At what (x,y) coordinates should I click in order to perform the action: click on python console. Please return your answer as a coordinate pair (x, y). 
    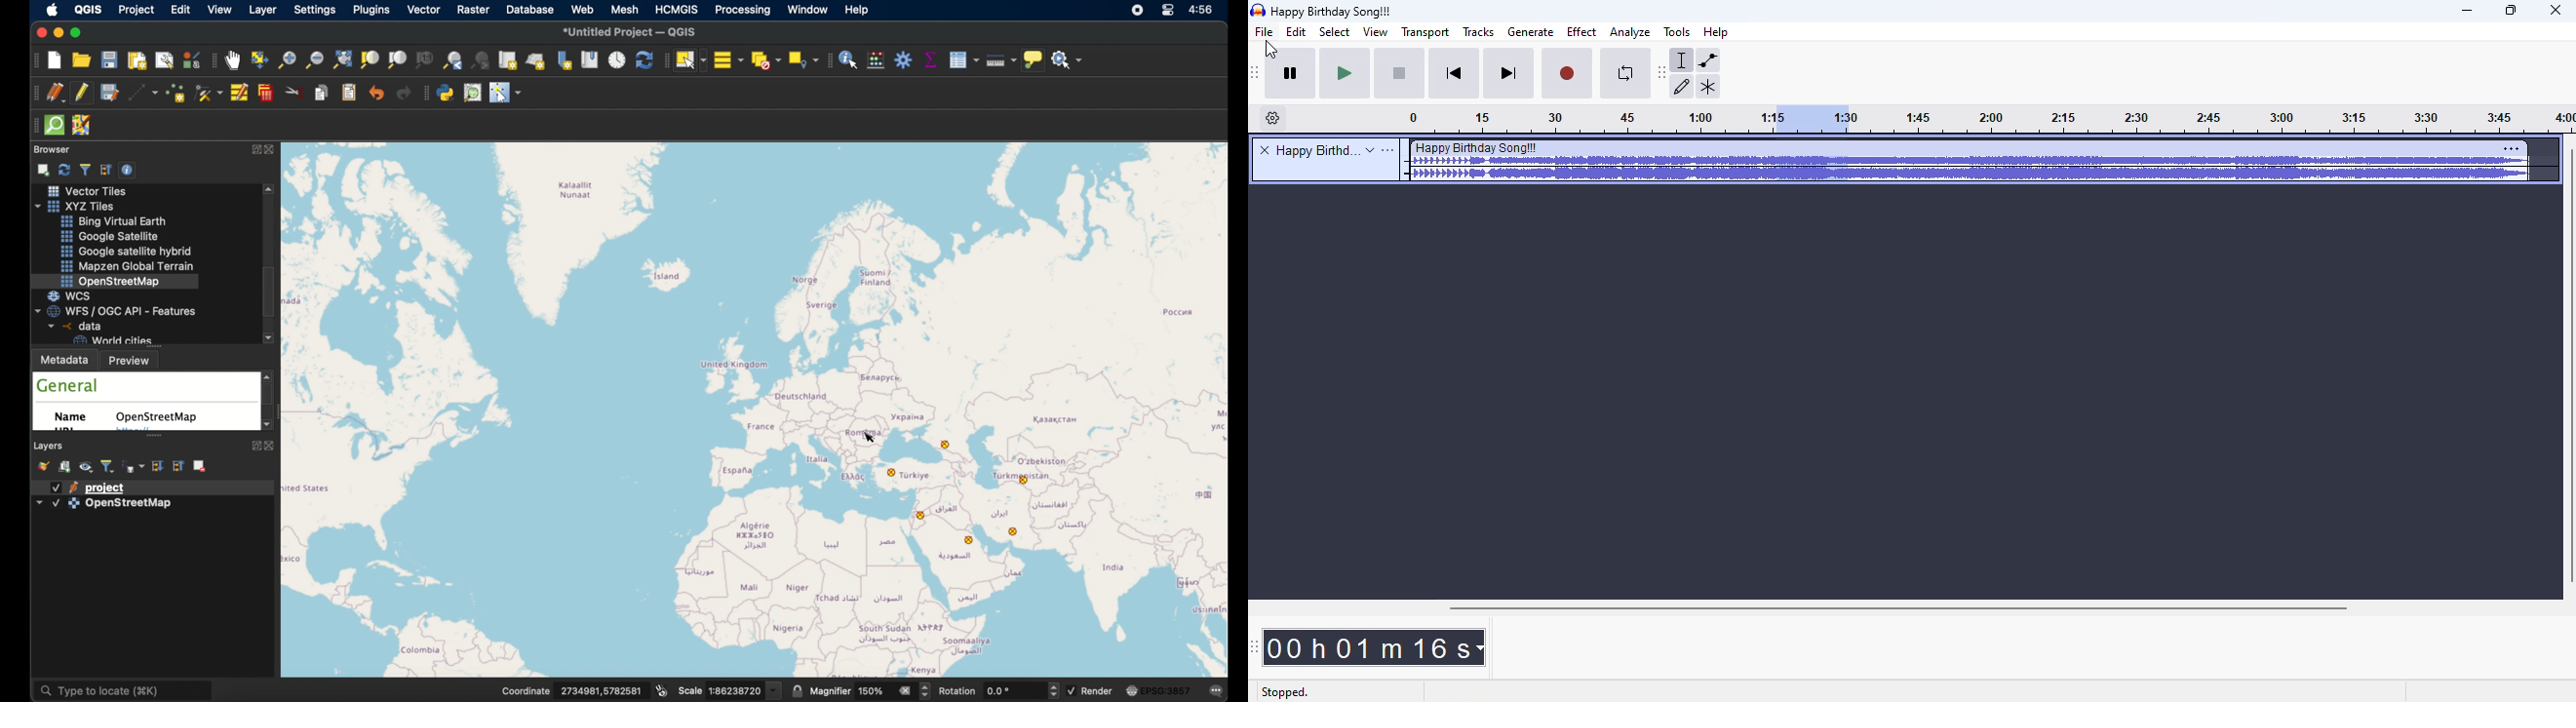
    Looking at the image, I should click on (447, 92).